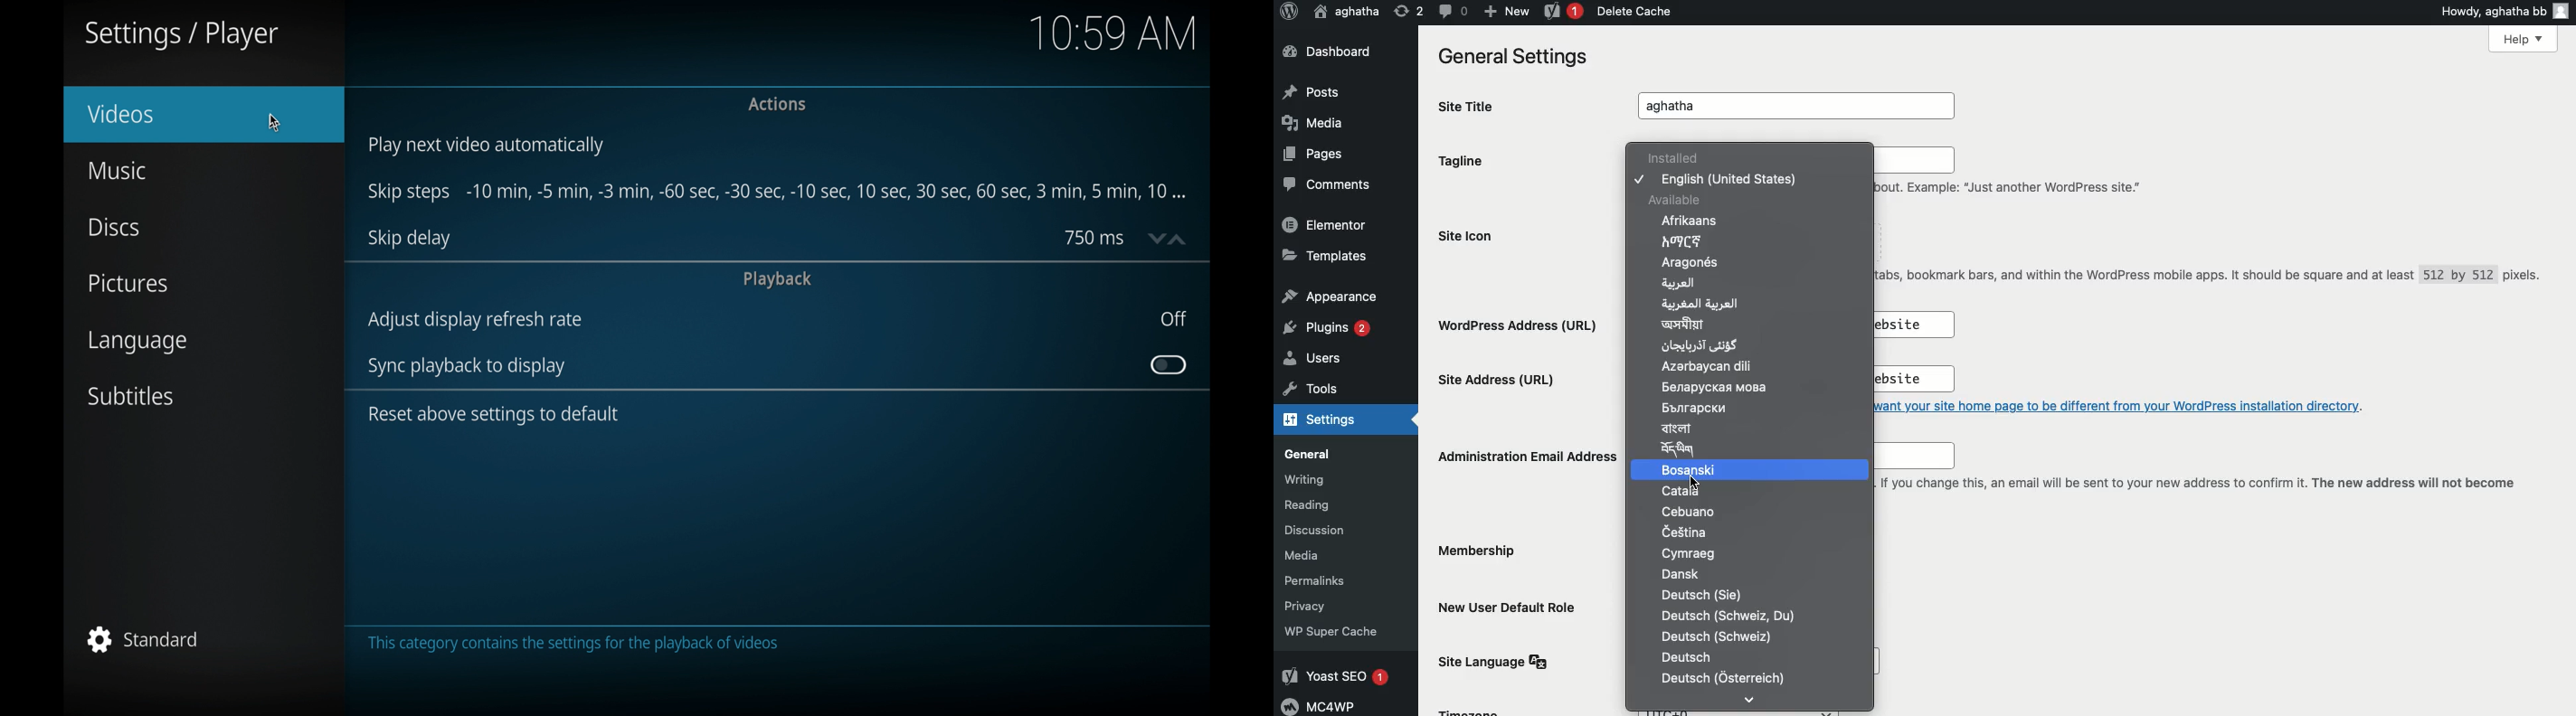 The image size is (2576, 728). What do you see at coordinates (1331, 328) in the screenshot?
I see `Plugins` at bounding box center [1331, 328].